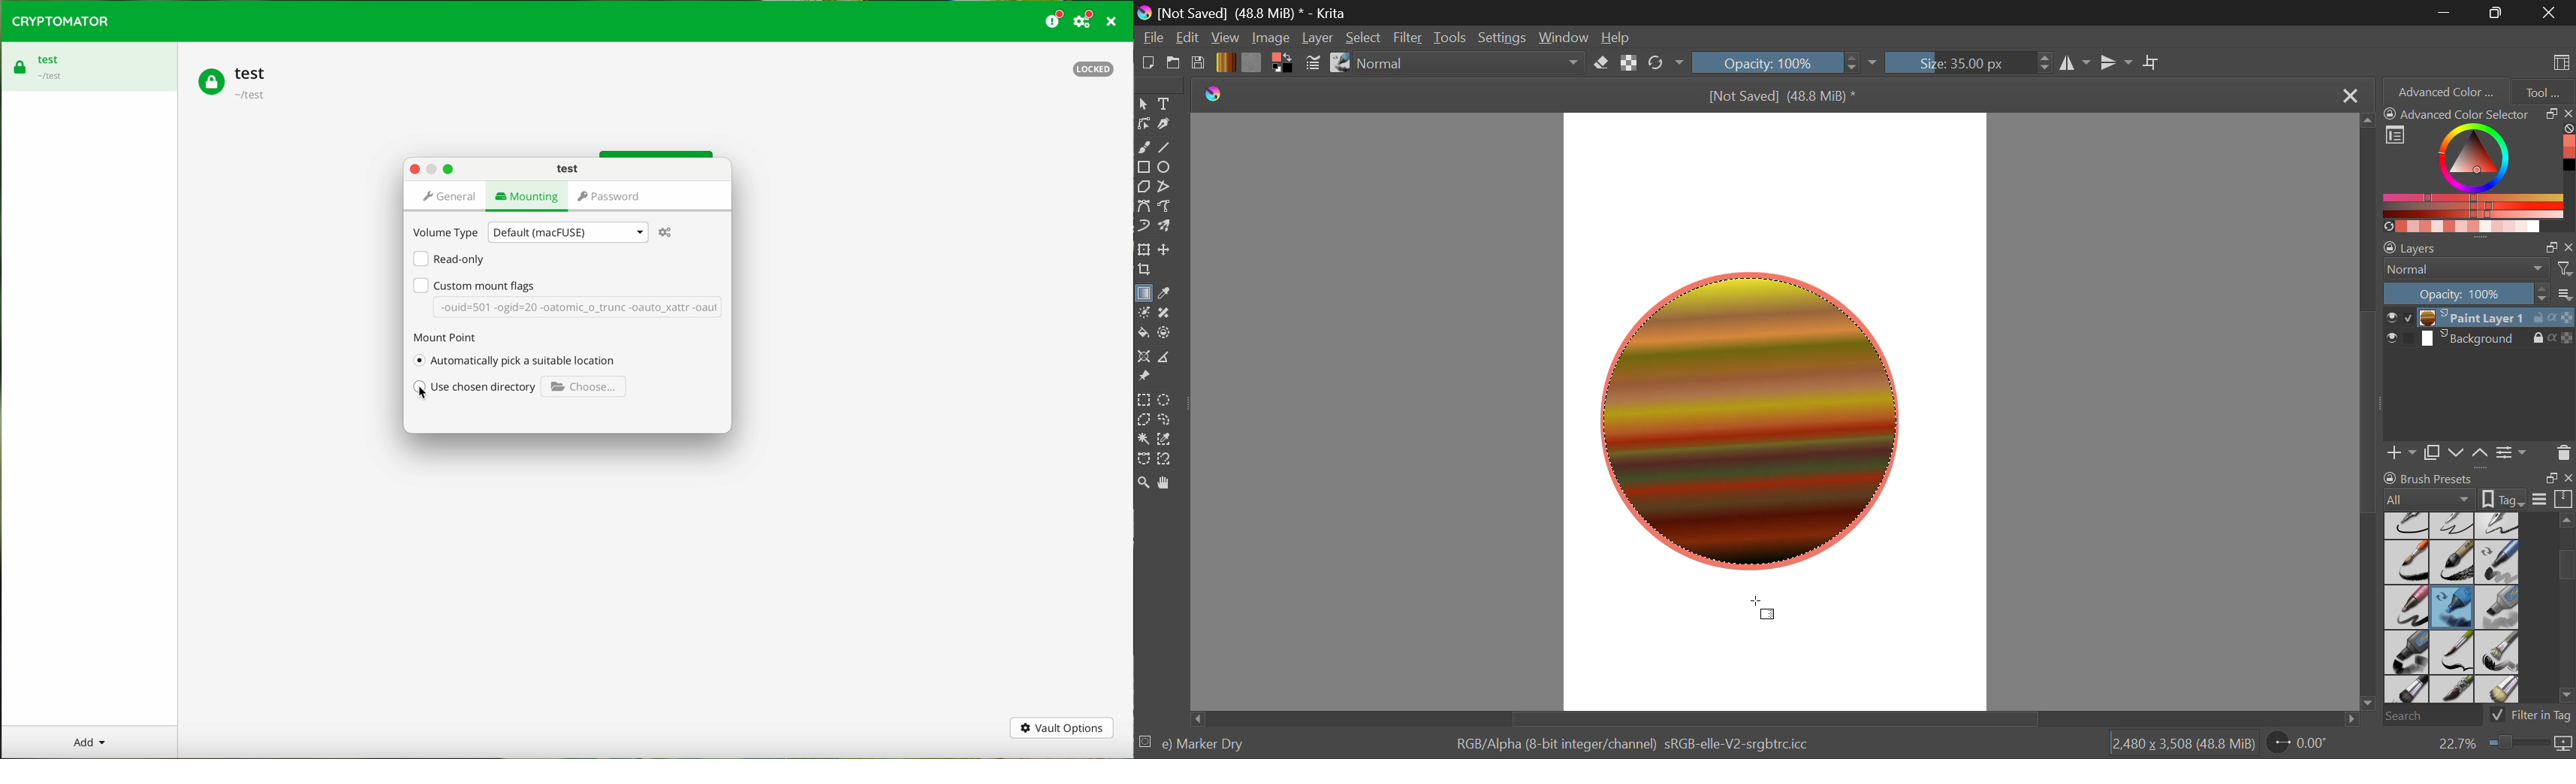  I want to click on Colorize Mask Tool, so click(1145, 314).